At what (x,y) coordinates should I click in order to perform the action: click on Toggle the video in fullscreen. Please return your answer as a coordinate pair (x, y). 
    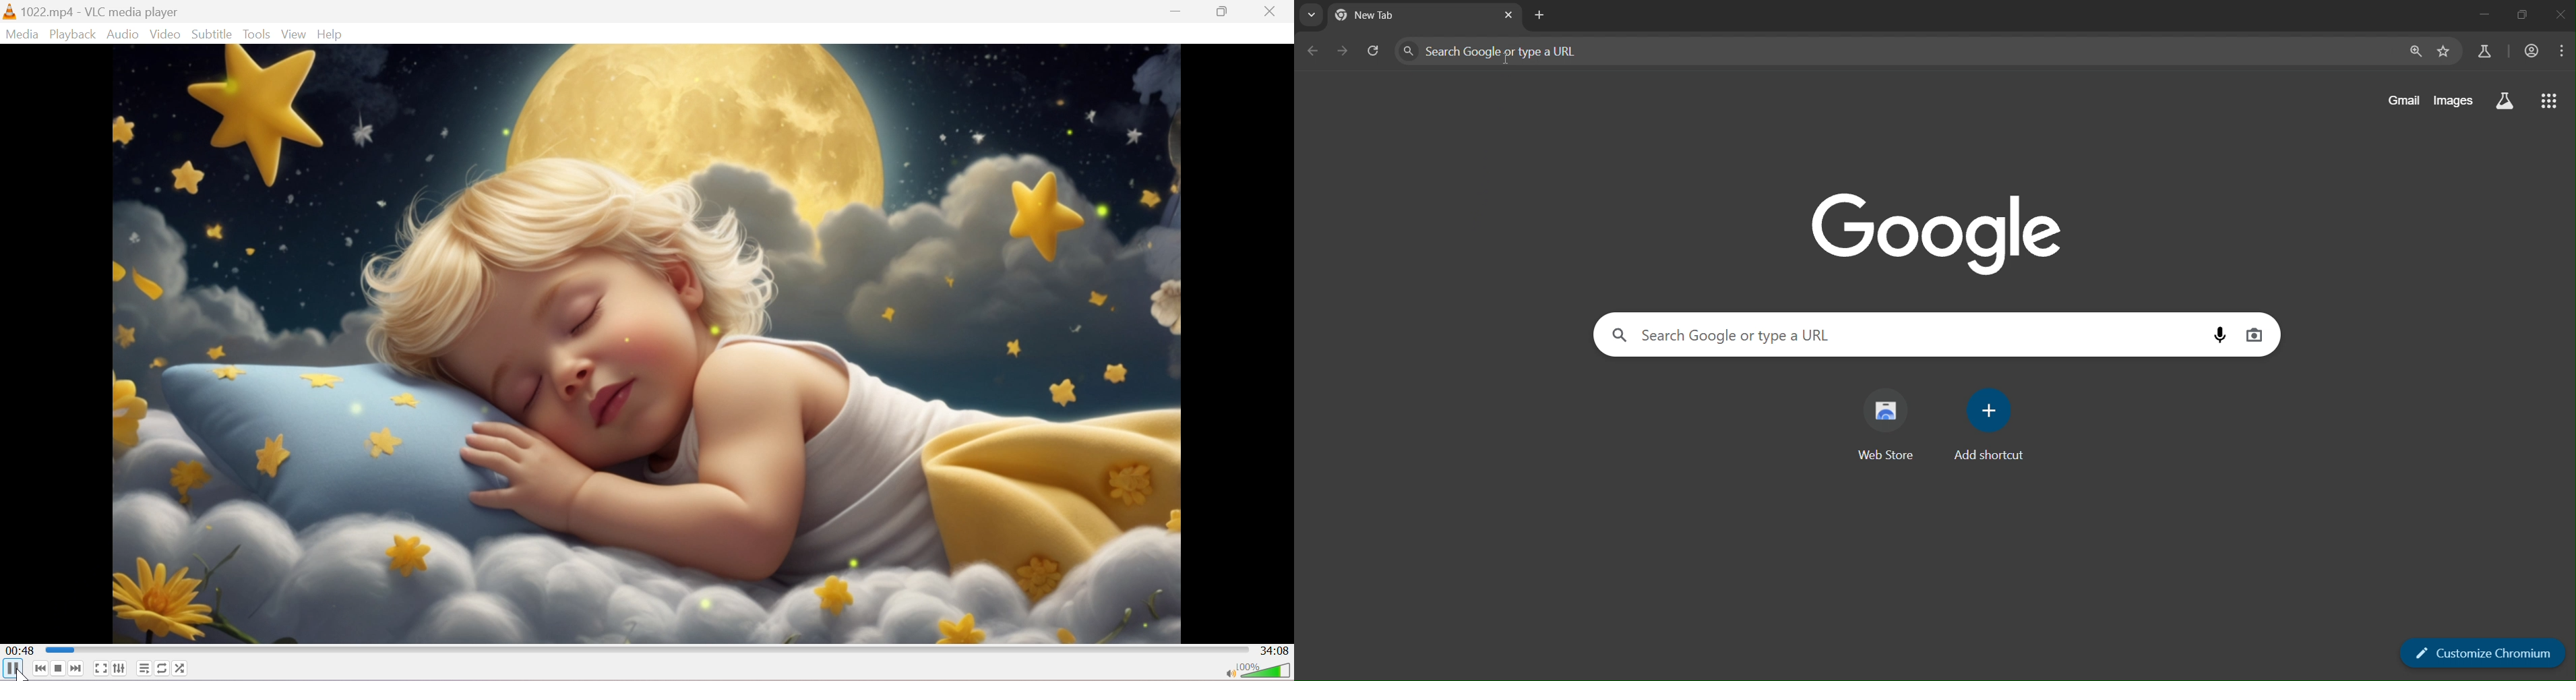
    Looking at the image, I should click on (101, 668).